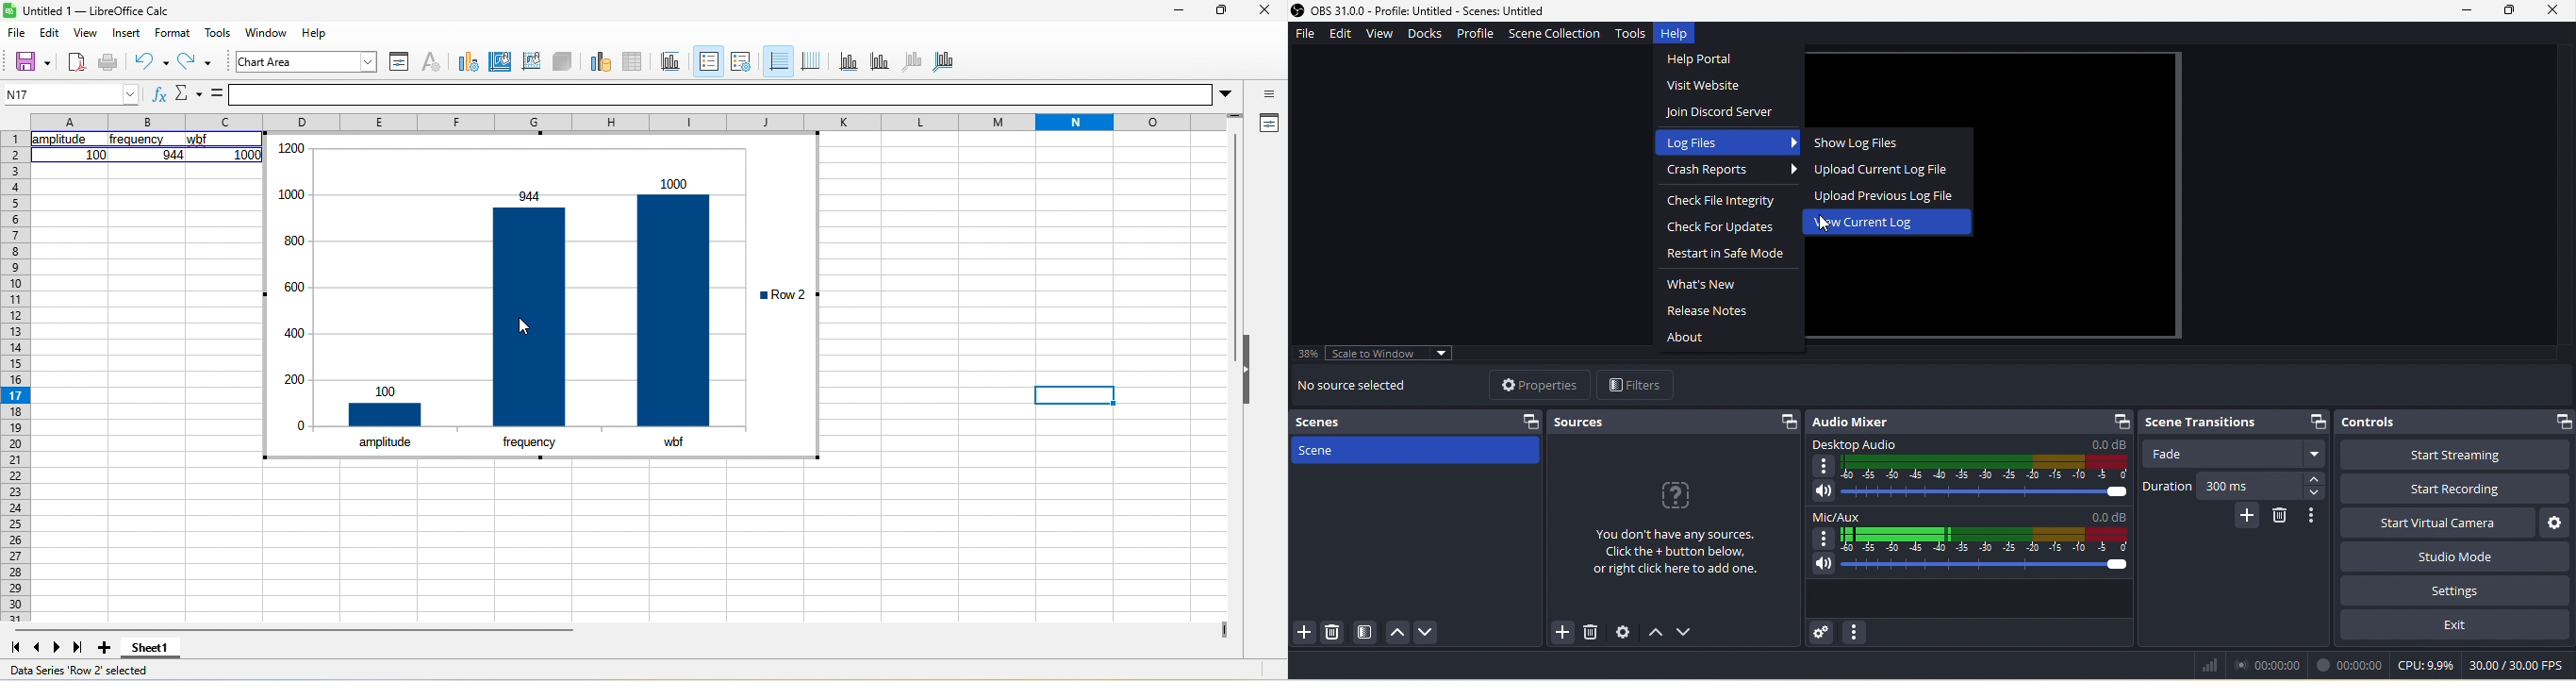  What do you see at coordinates (815, 60) in the screenshot?
I see `vertical grid ` at bounding box center [815, 60].